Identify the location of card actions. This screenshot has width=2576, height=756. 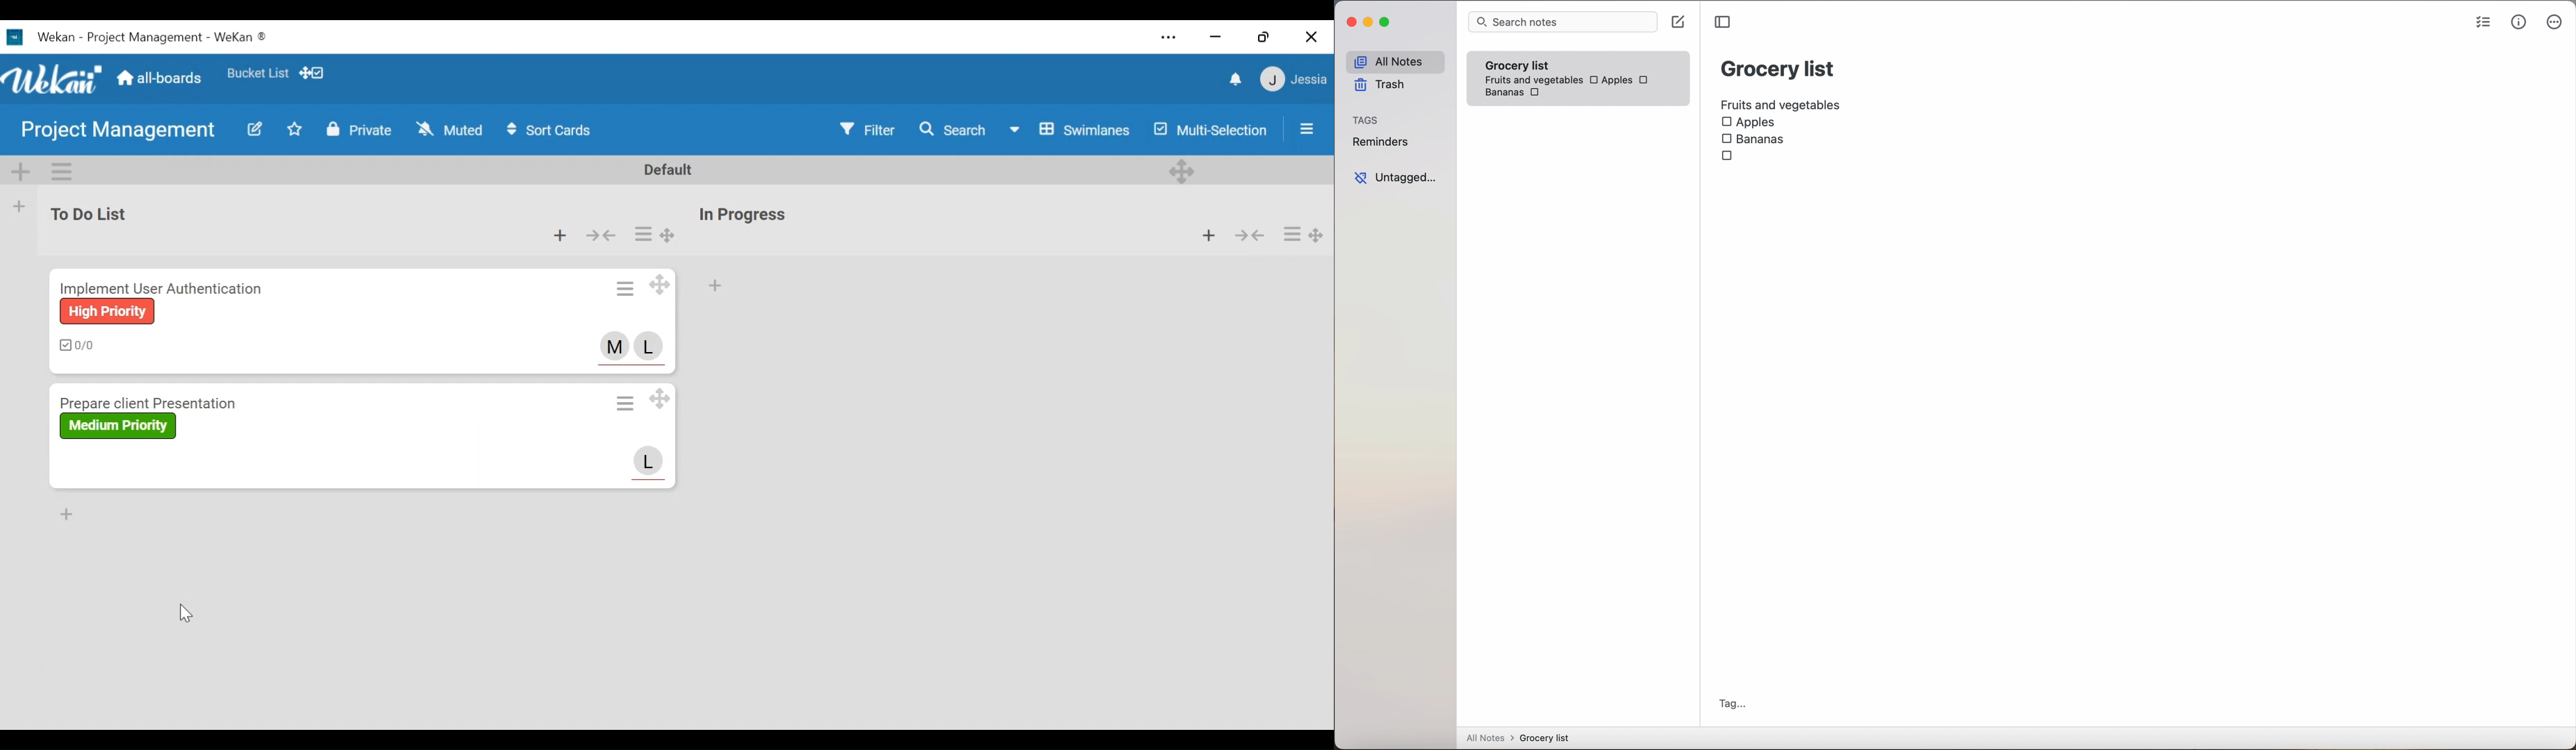
(629, 288).